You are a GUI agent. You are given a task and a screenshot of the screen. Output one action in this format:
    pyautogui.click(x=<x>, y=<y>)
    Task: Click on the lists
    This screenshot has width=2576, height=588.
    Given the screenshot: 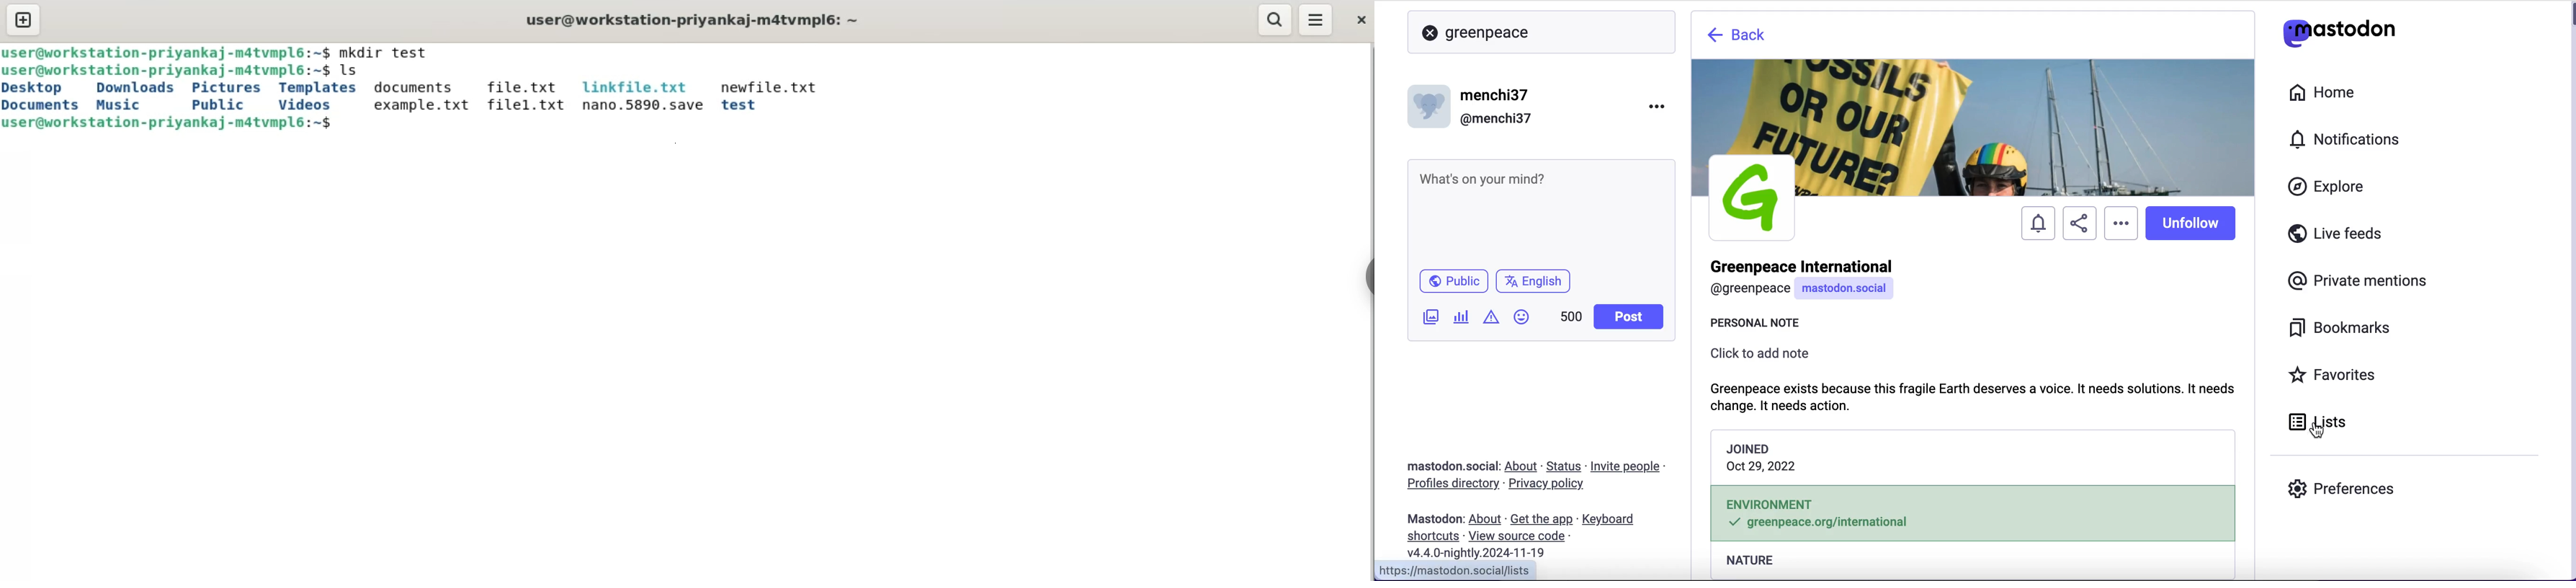 What is the action you would take?
    pyautogui.click(x=2339, y=422)
    